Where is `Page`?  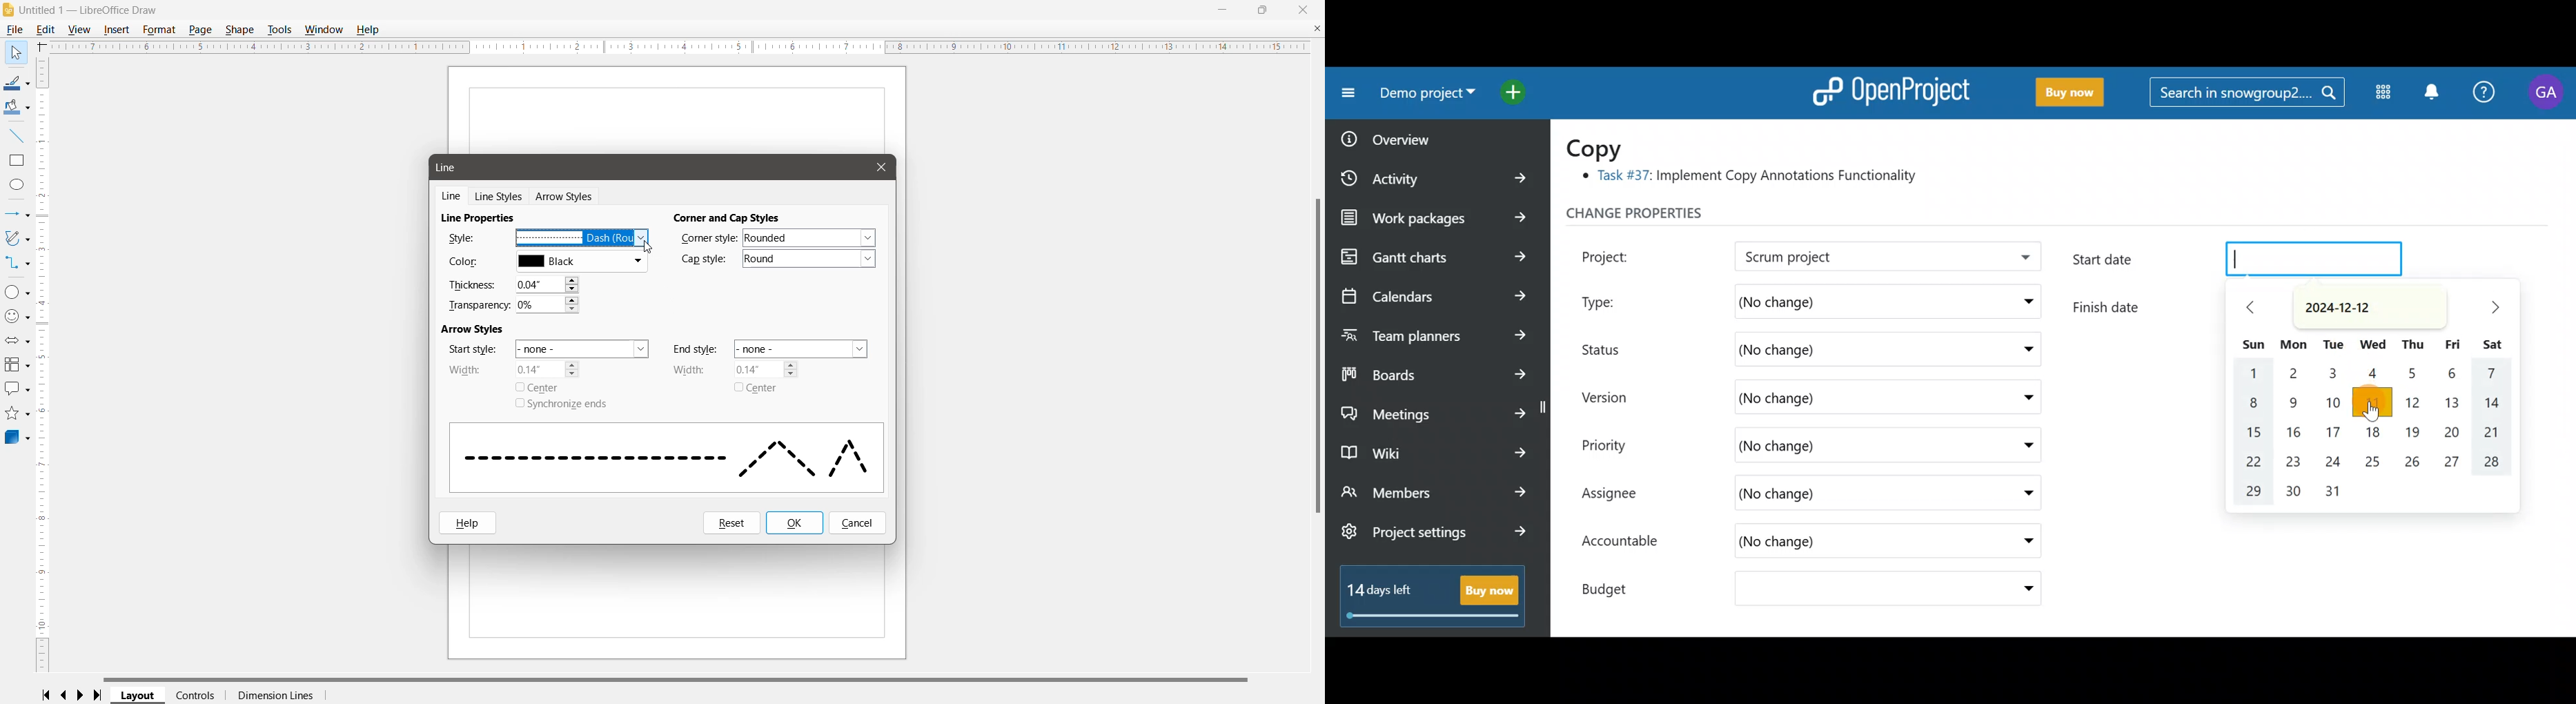 Page is located at coordinates (201, 30).